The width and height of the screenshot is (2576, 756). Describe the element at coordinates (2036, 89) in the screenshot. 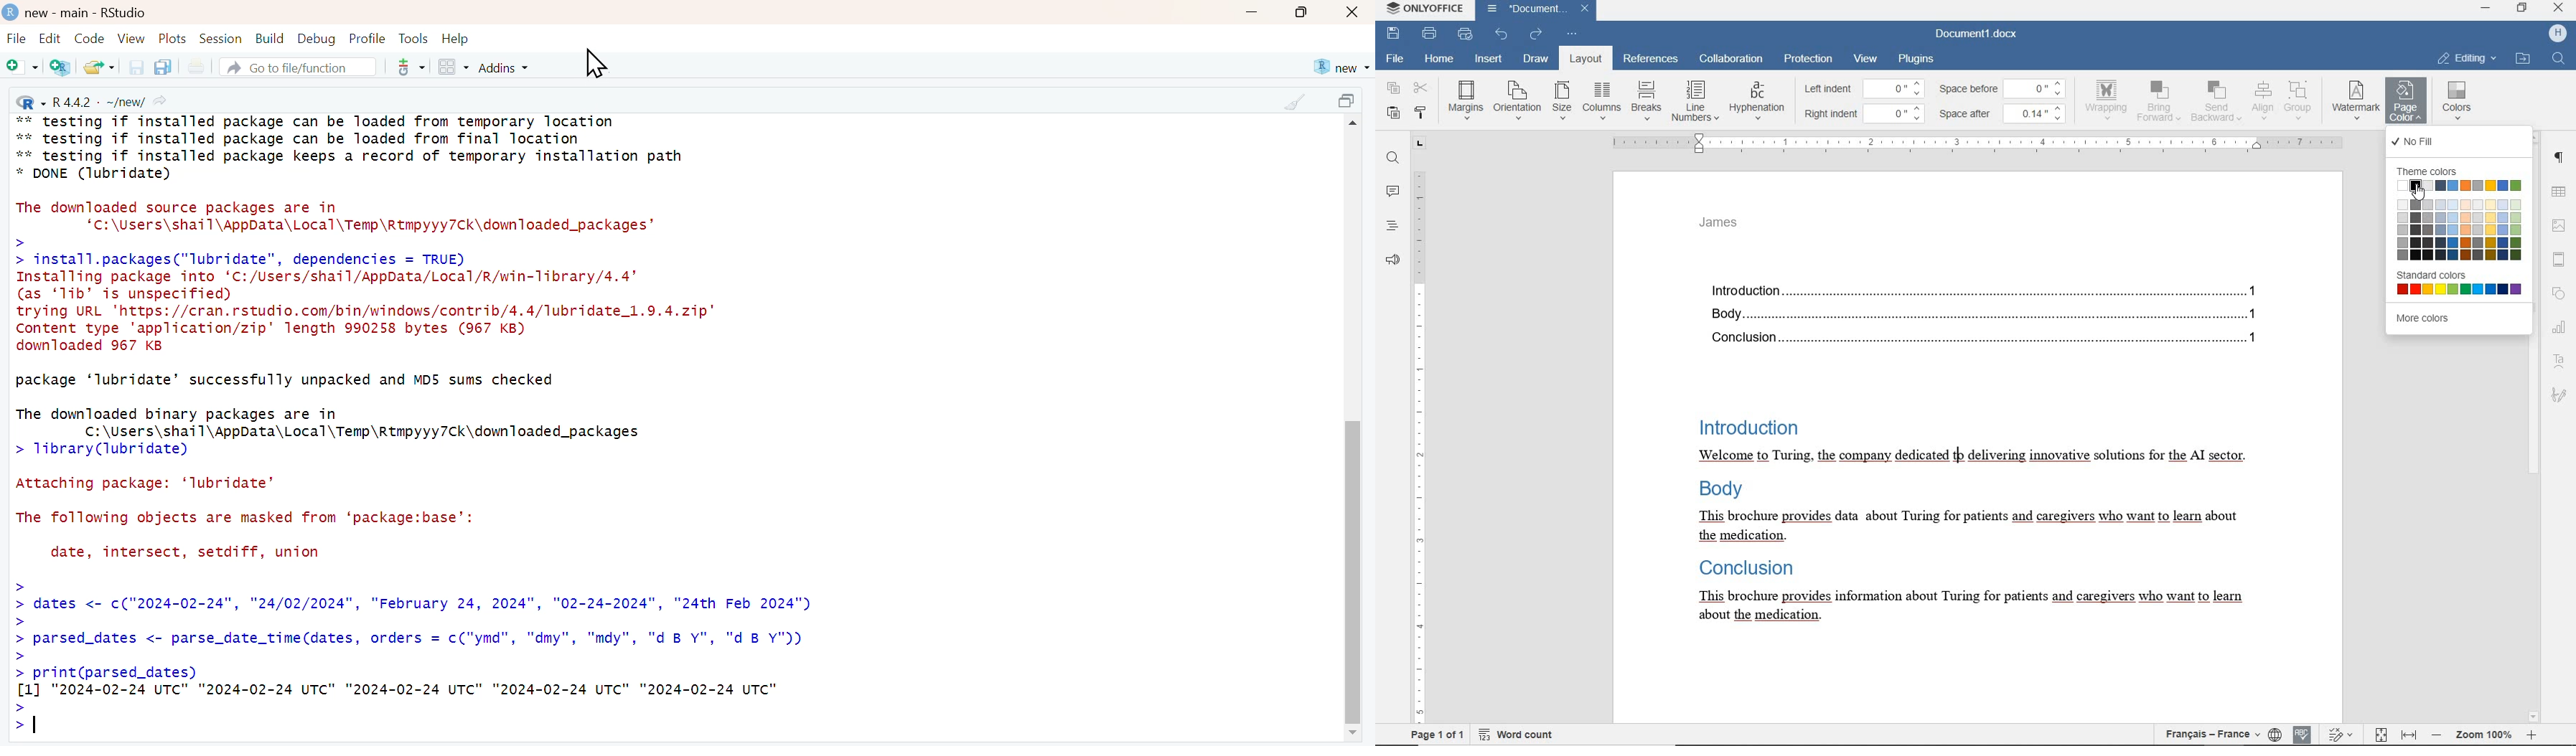

I see `0` at that location.